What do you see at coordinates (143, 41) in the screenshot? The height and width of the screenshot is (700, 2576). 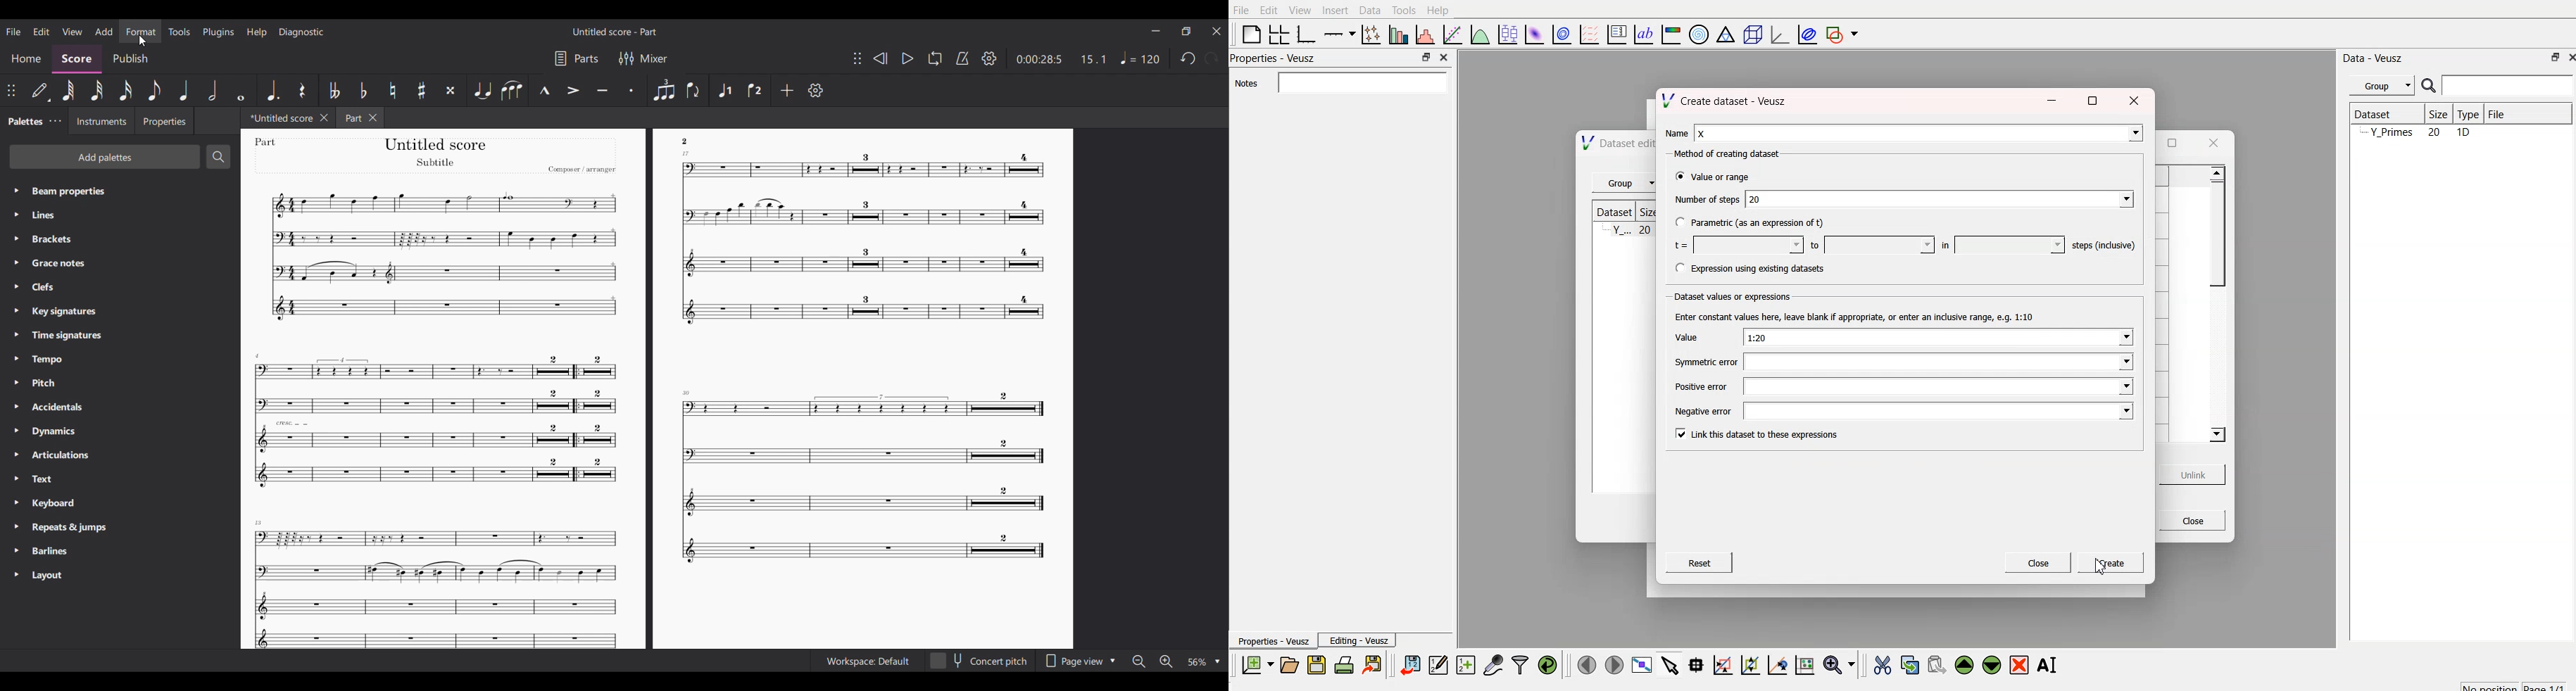 I see `cursor` at bounding box center [143, 41].